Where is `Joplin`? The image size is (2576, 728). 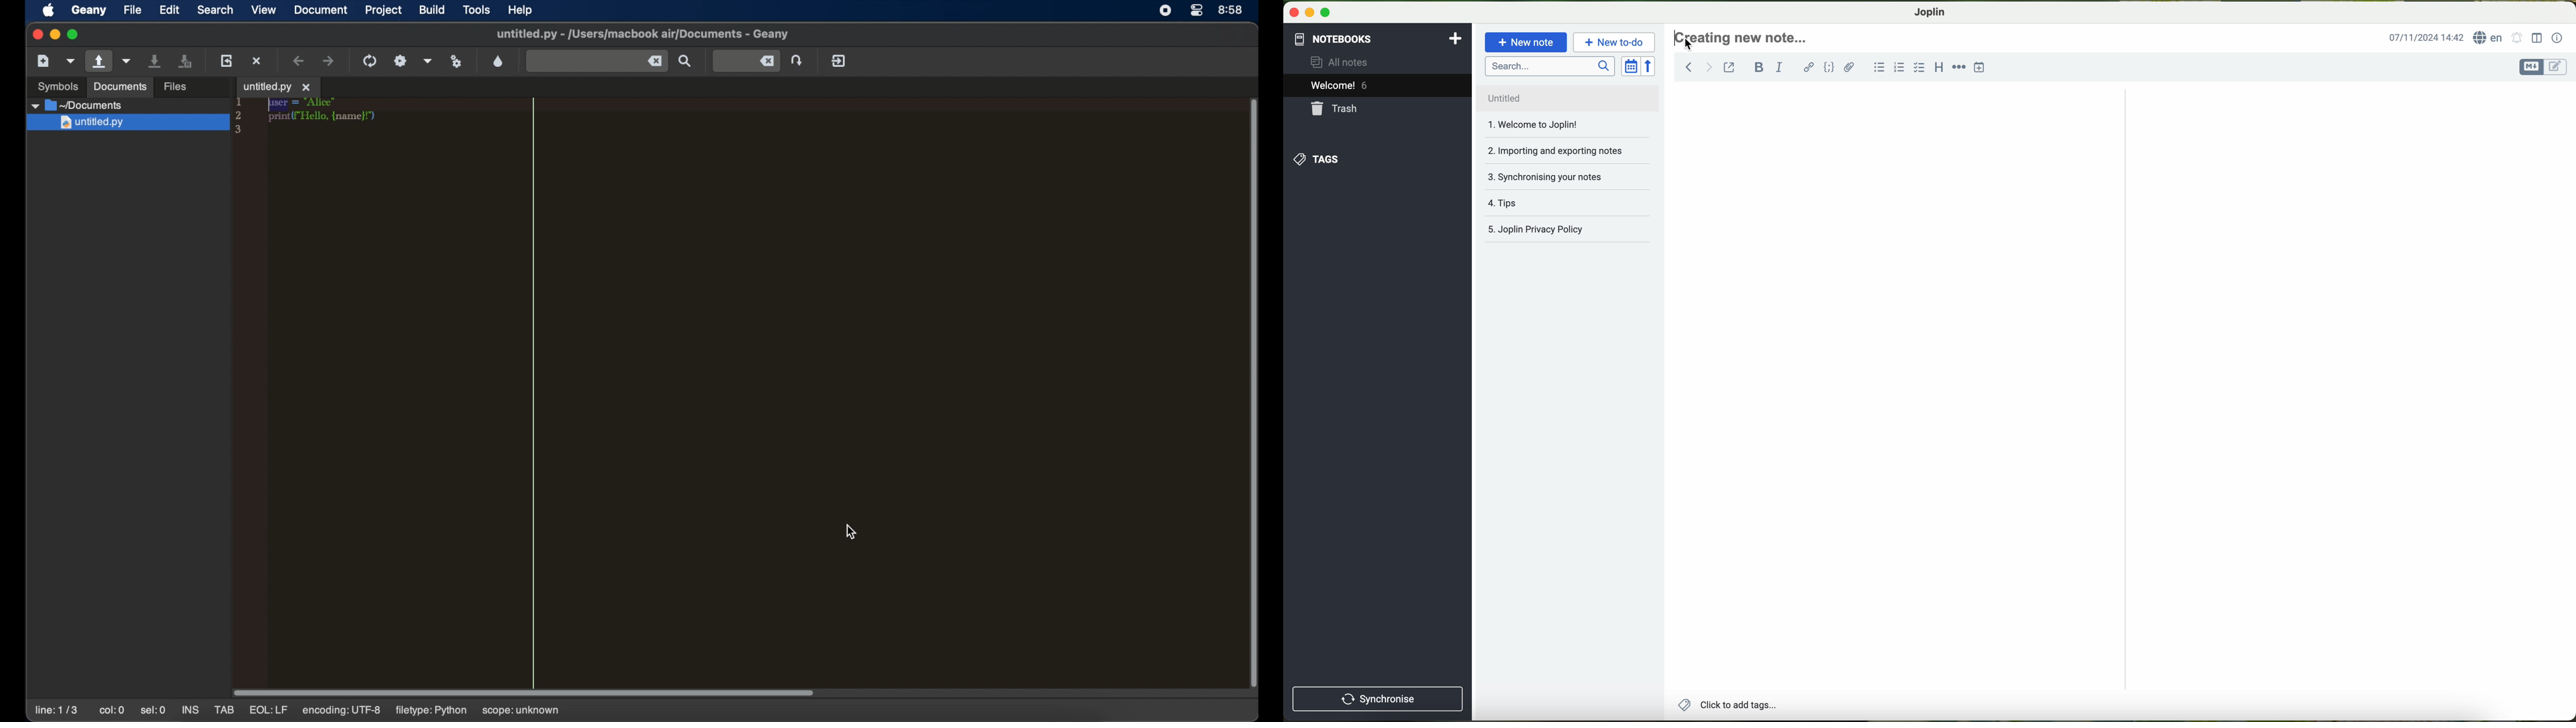 Joplin is located at coordinates (1929, 12).